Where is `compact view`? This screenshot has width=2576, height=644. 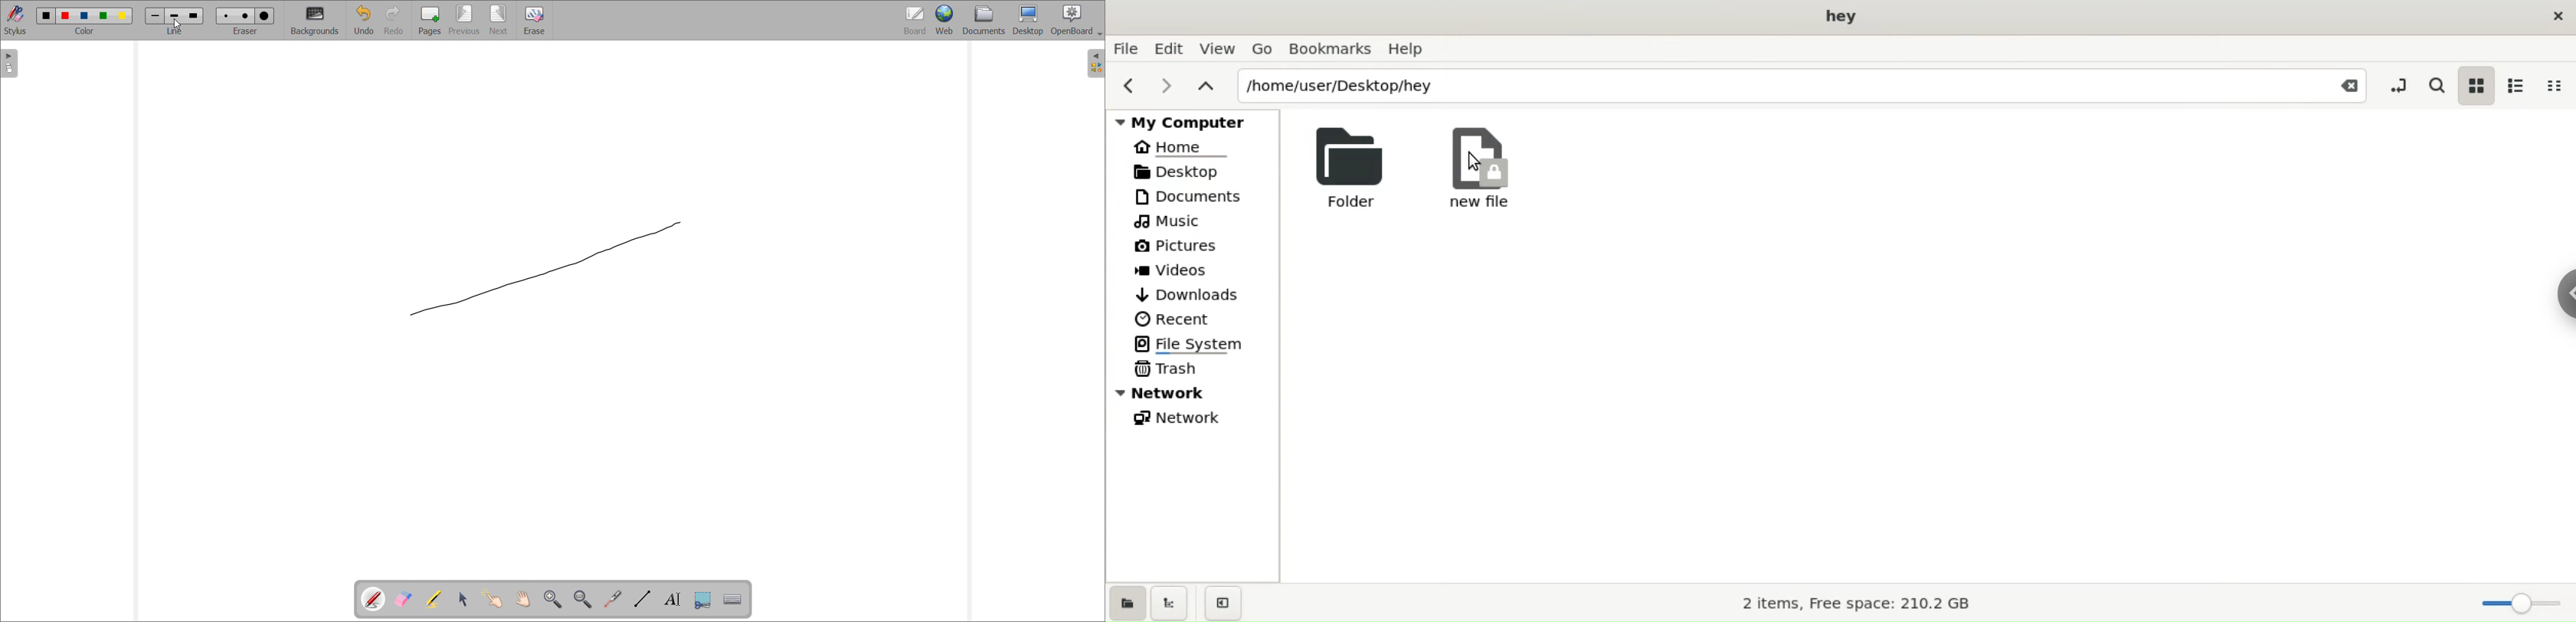
compact view is located at coordinates (2556, 85).